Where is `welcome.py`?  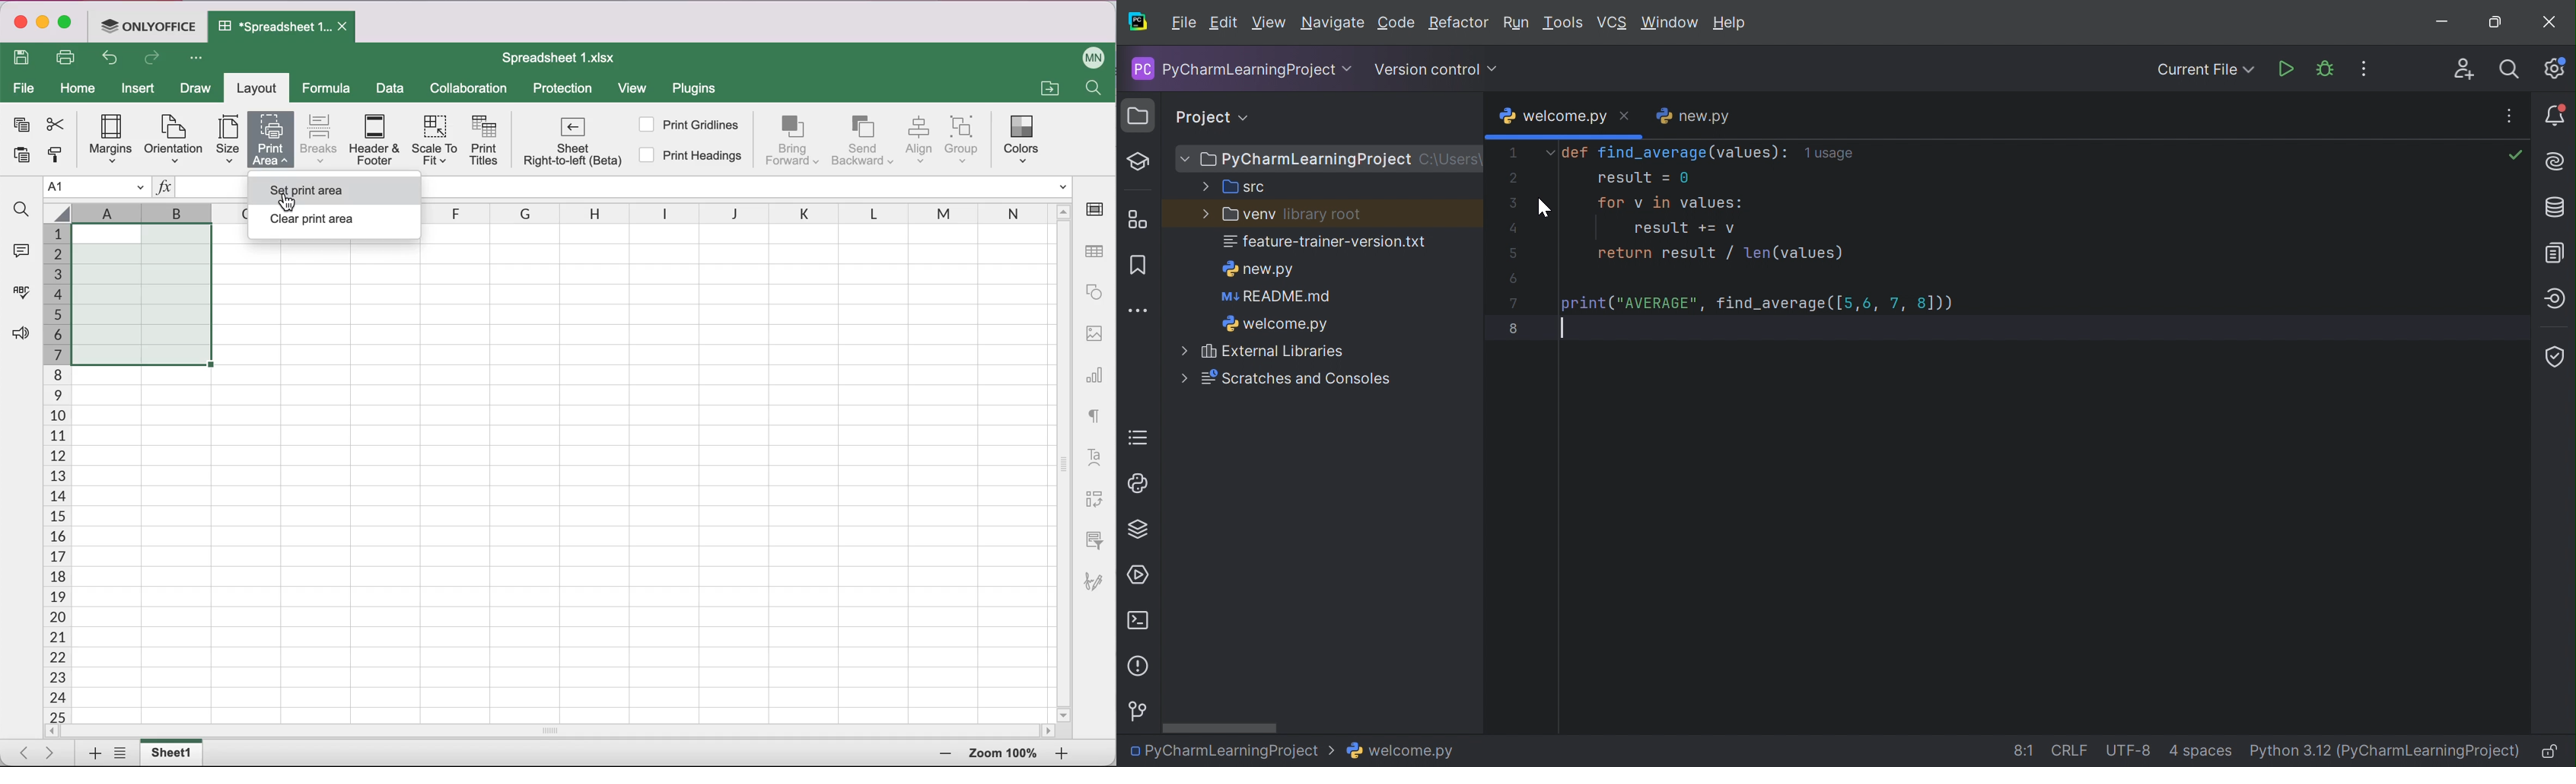
welcome.py is located at coordinates (1555, 116).